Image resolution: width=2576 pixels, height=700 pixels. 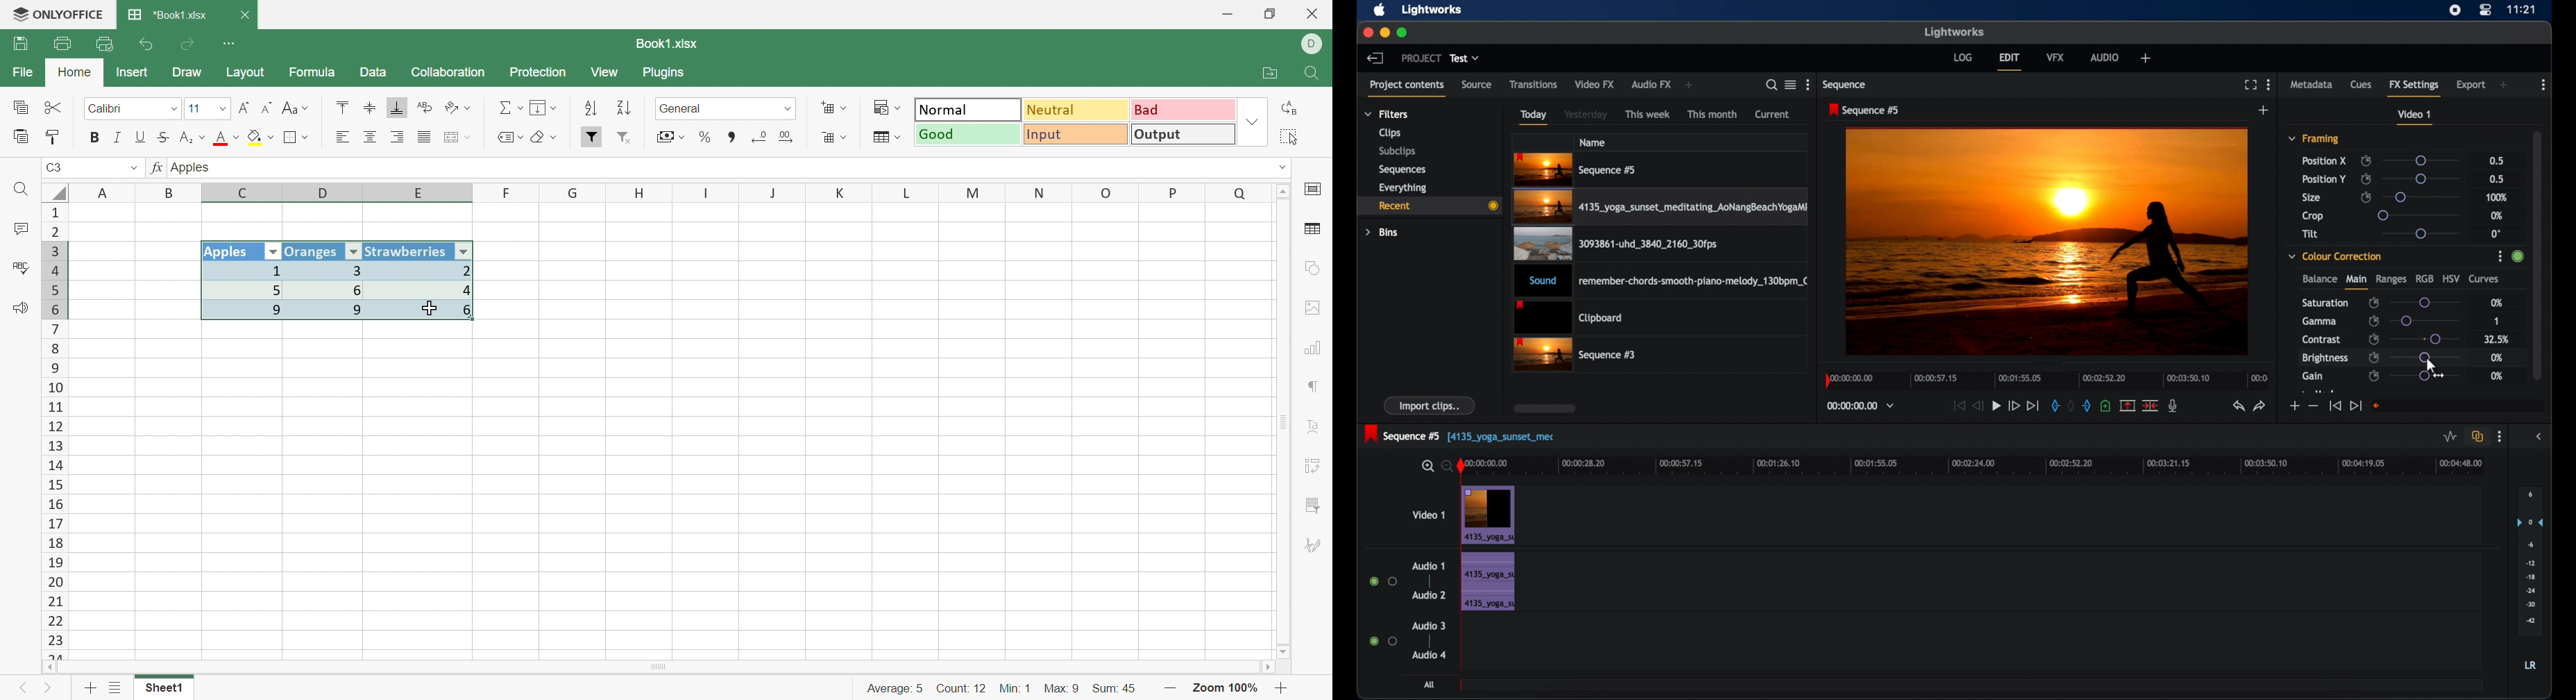 What do you see at coordinates (2250, 85) in the screenshot?
I see `full screen` at bounding box center [2250, 85].